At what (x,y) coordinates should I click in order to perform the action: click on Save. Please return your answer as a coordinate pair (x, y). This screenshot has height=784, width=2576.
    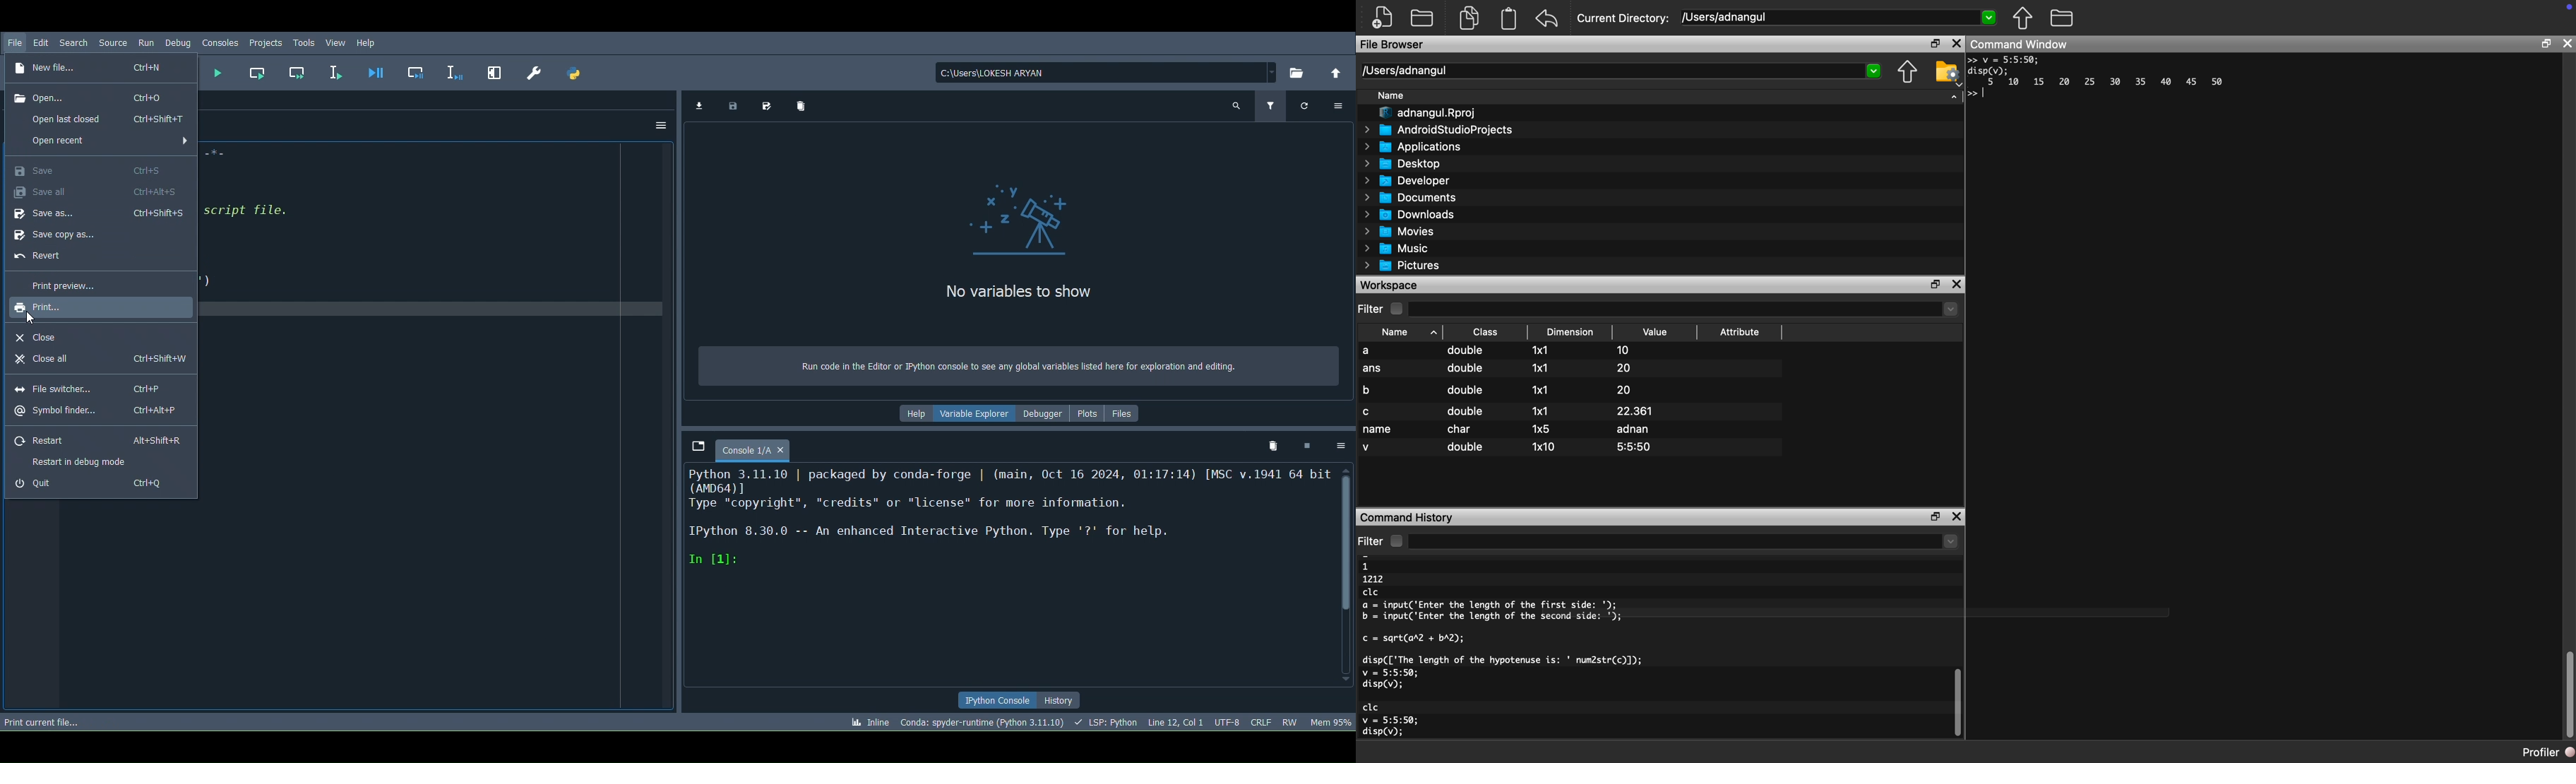
    Looking at the image, I should click on (89, 169).